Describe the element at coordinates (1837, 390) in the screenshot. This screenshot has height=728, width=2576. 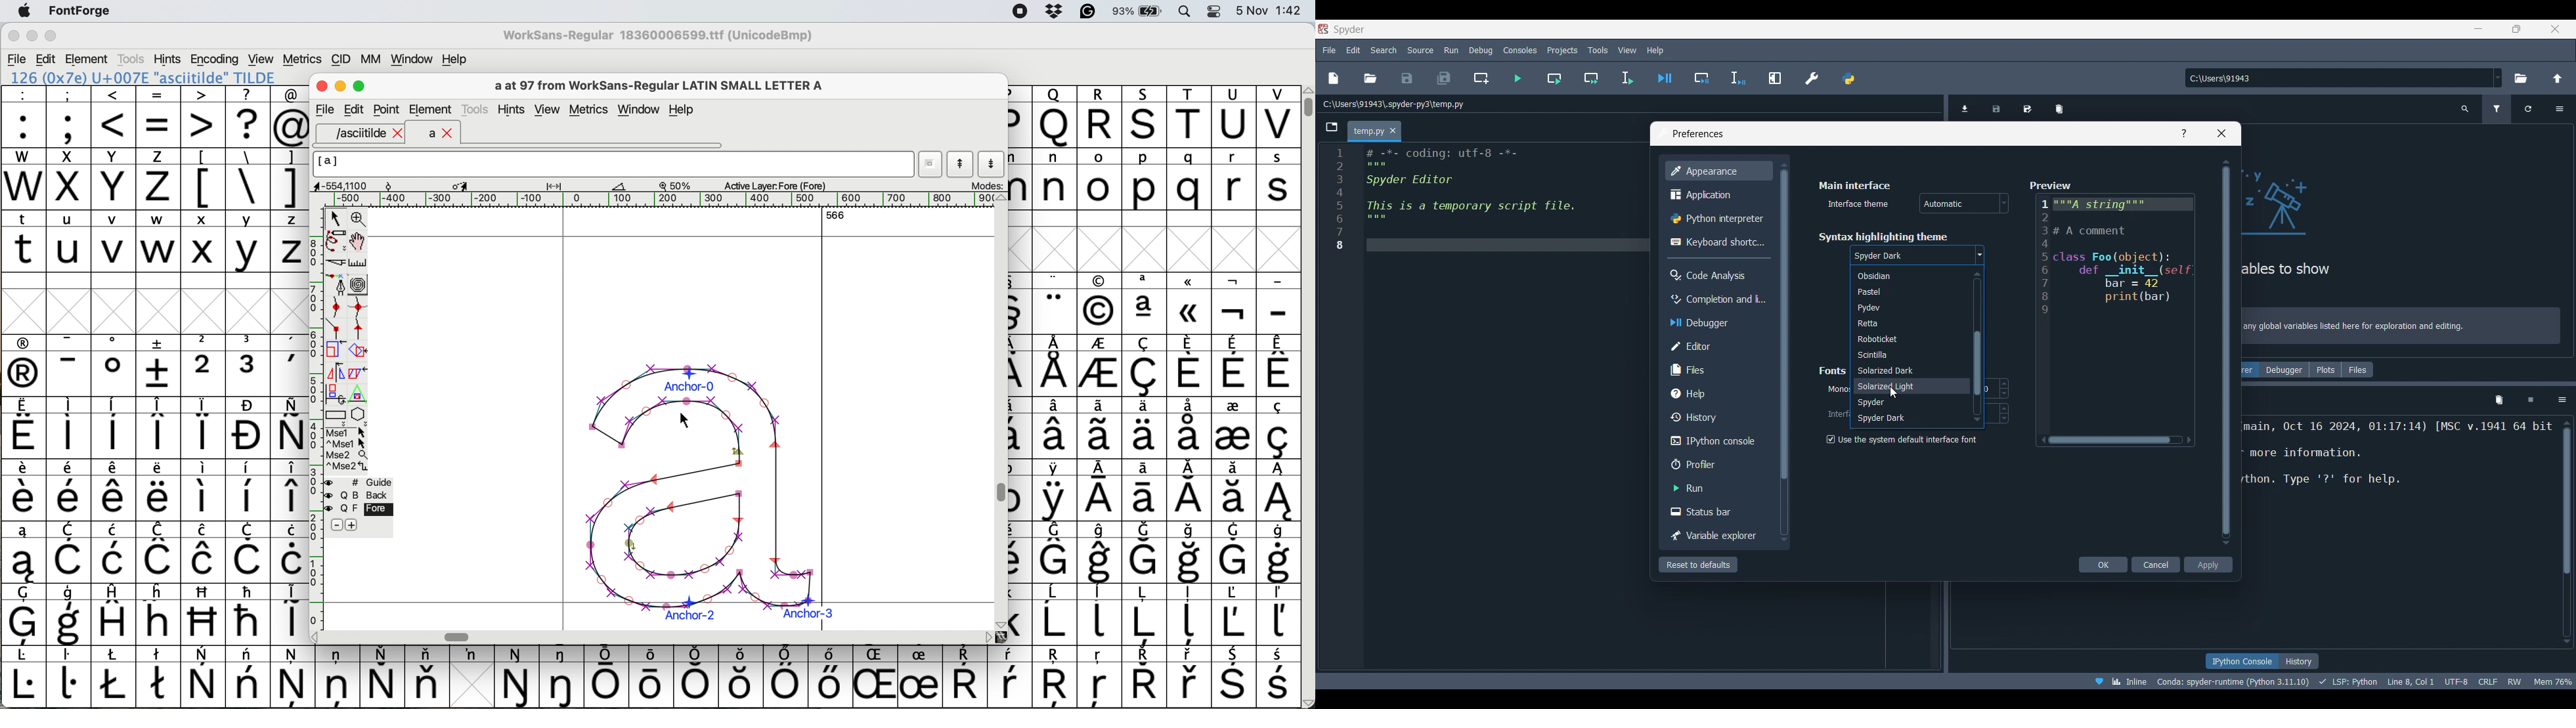
I see `Indicates Monospace settings` at that location.